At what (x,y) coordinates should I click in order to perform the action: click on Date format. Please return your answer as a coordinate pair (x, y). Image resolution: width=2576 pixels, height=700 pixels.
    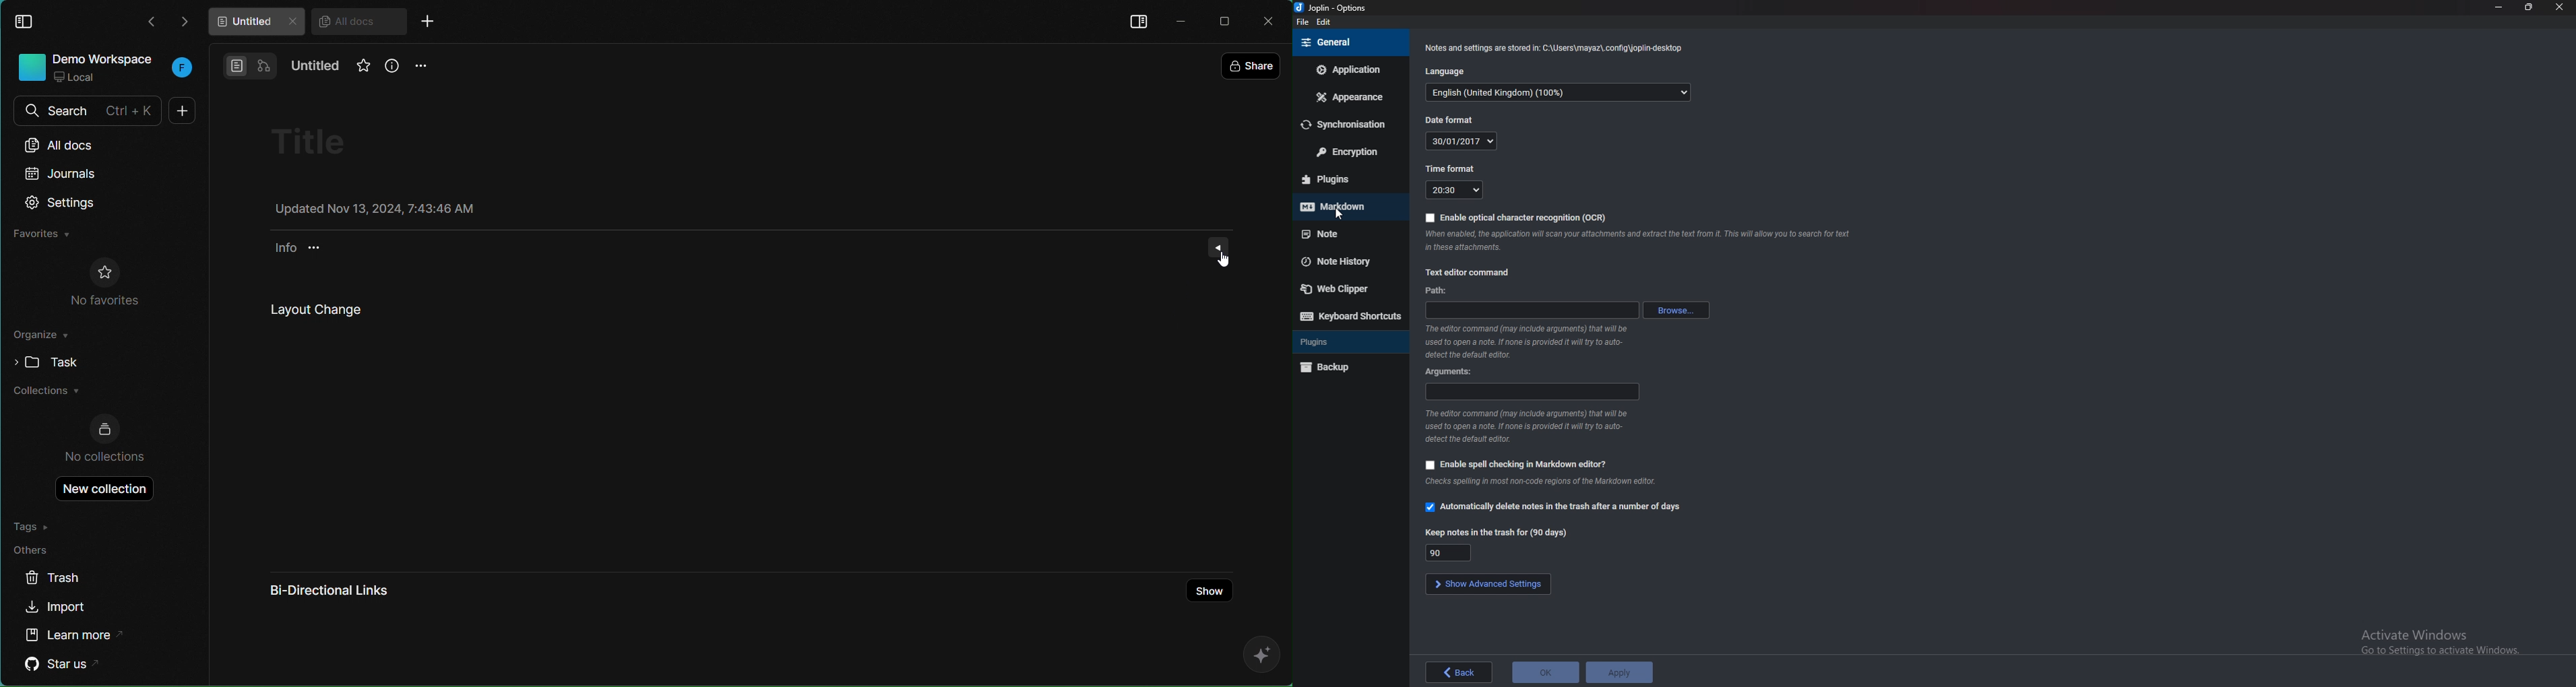
    Looking at the image, I should click on (1455, 120).